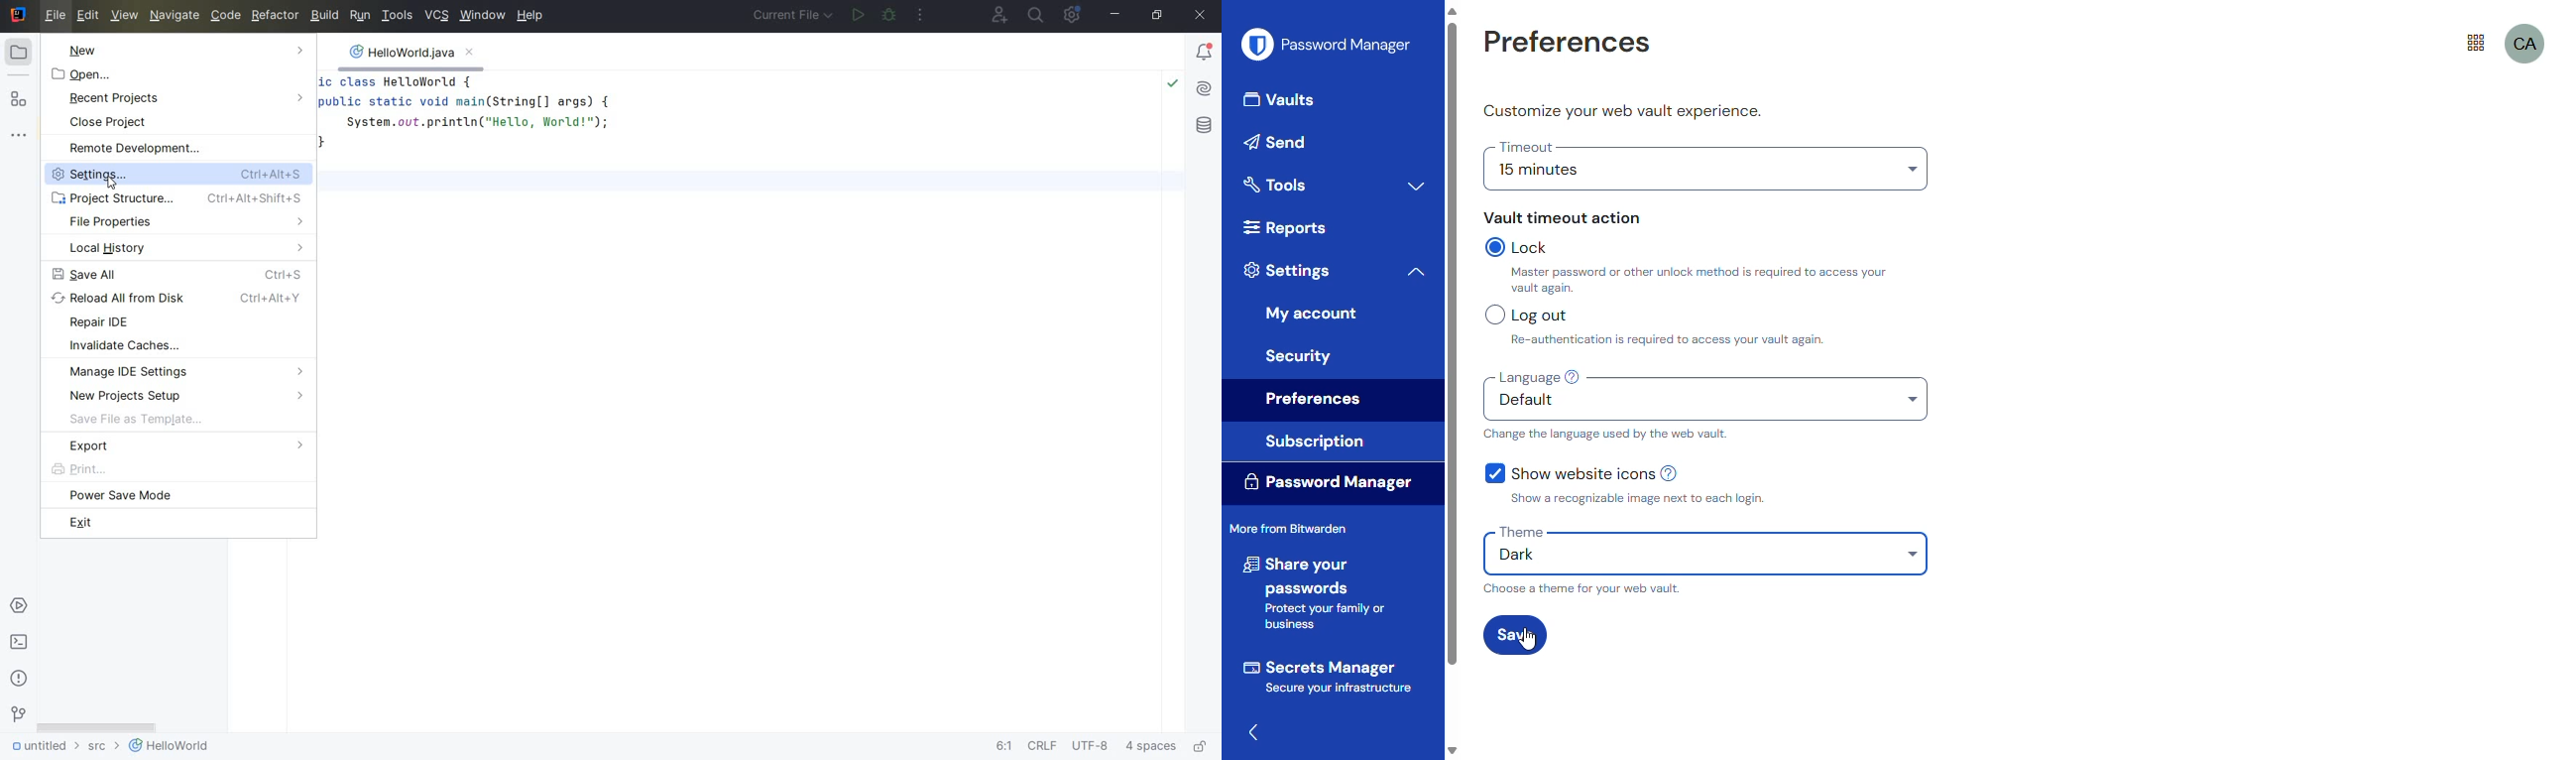 The height and width of the screenshot is (784, 2576). I want to click on tools, so click(1275, 184).